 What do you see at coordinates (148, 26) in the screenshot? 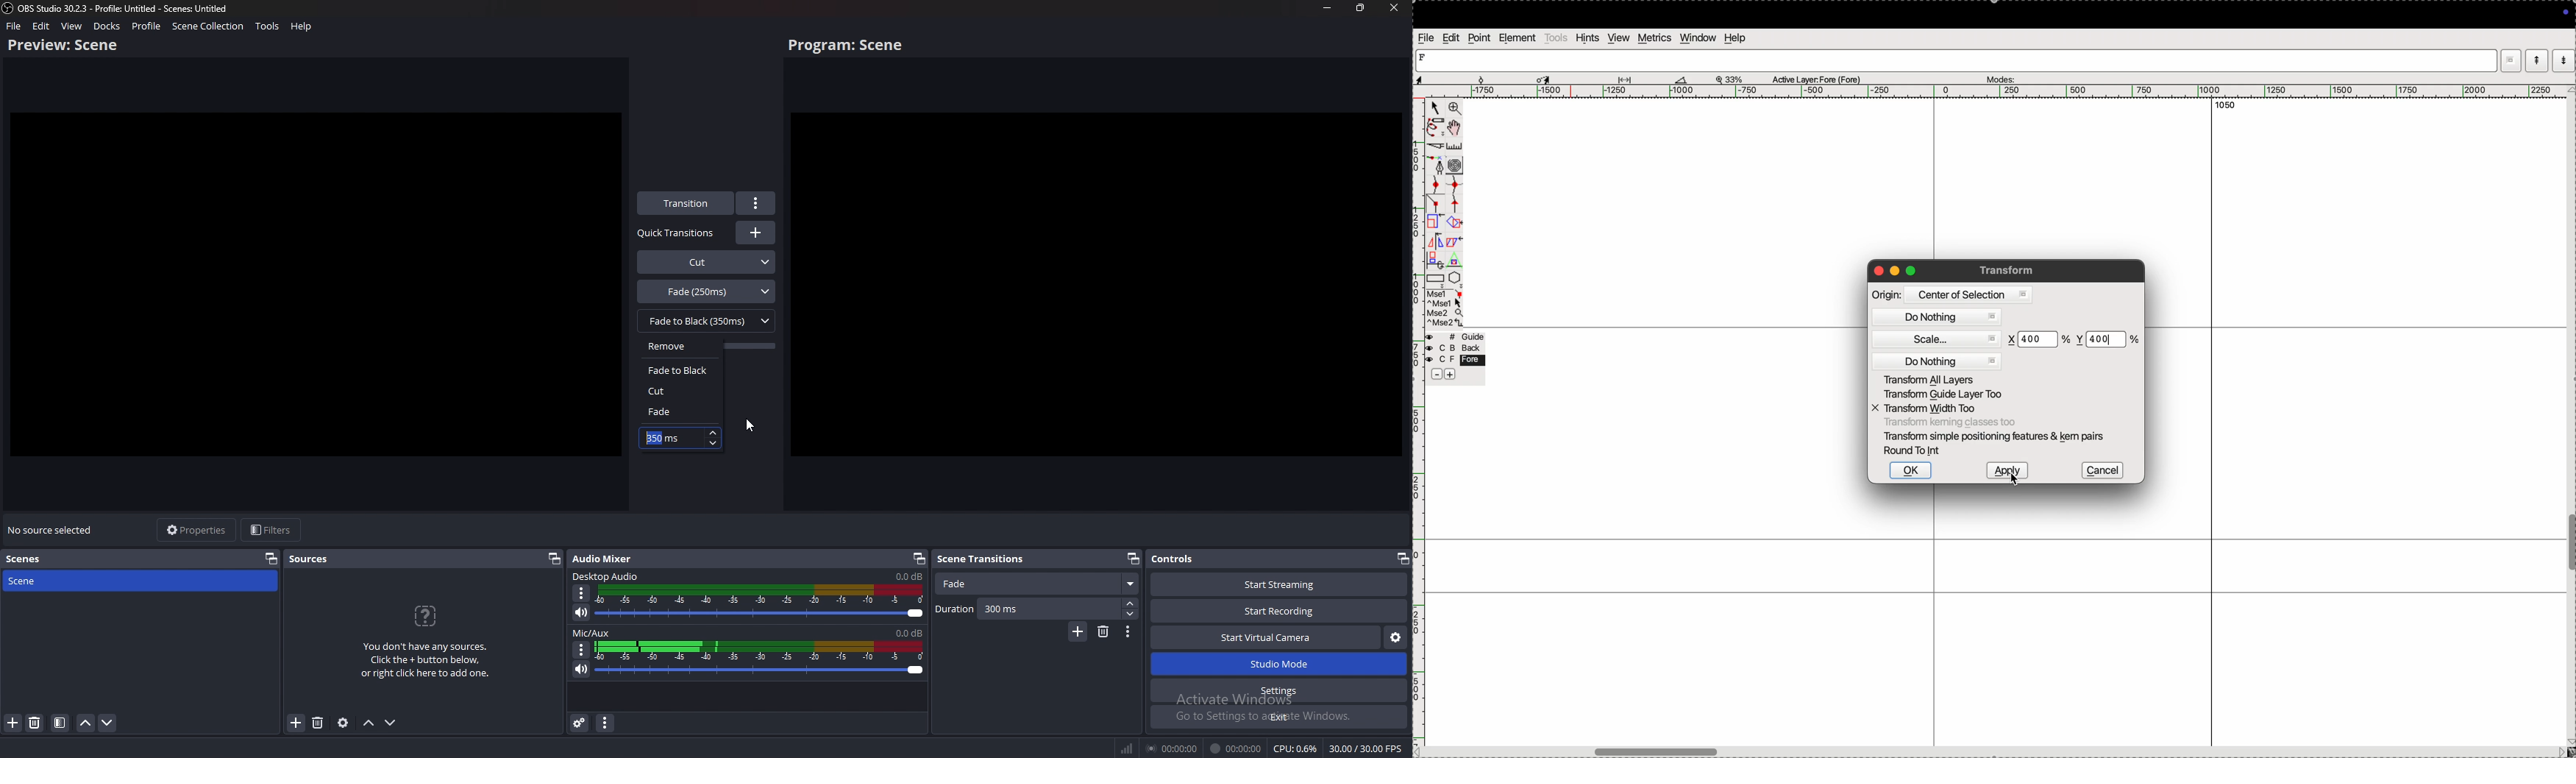
I see `profile` at bounding box center [148, 26].